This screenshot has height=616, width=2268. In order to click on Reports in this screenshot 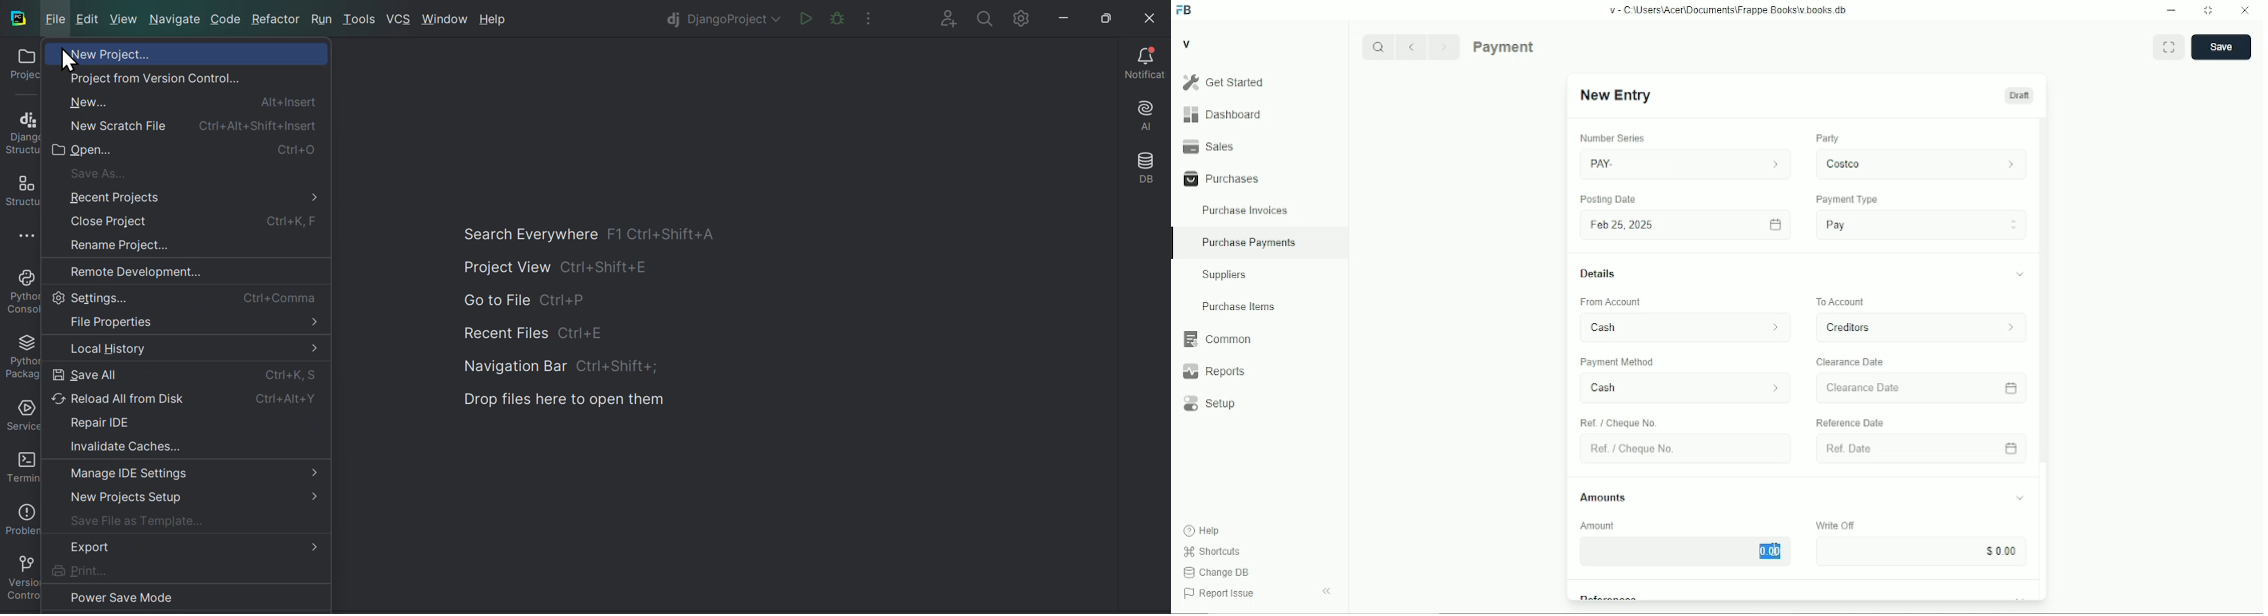, I will do `click(1260, 371)`.